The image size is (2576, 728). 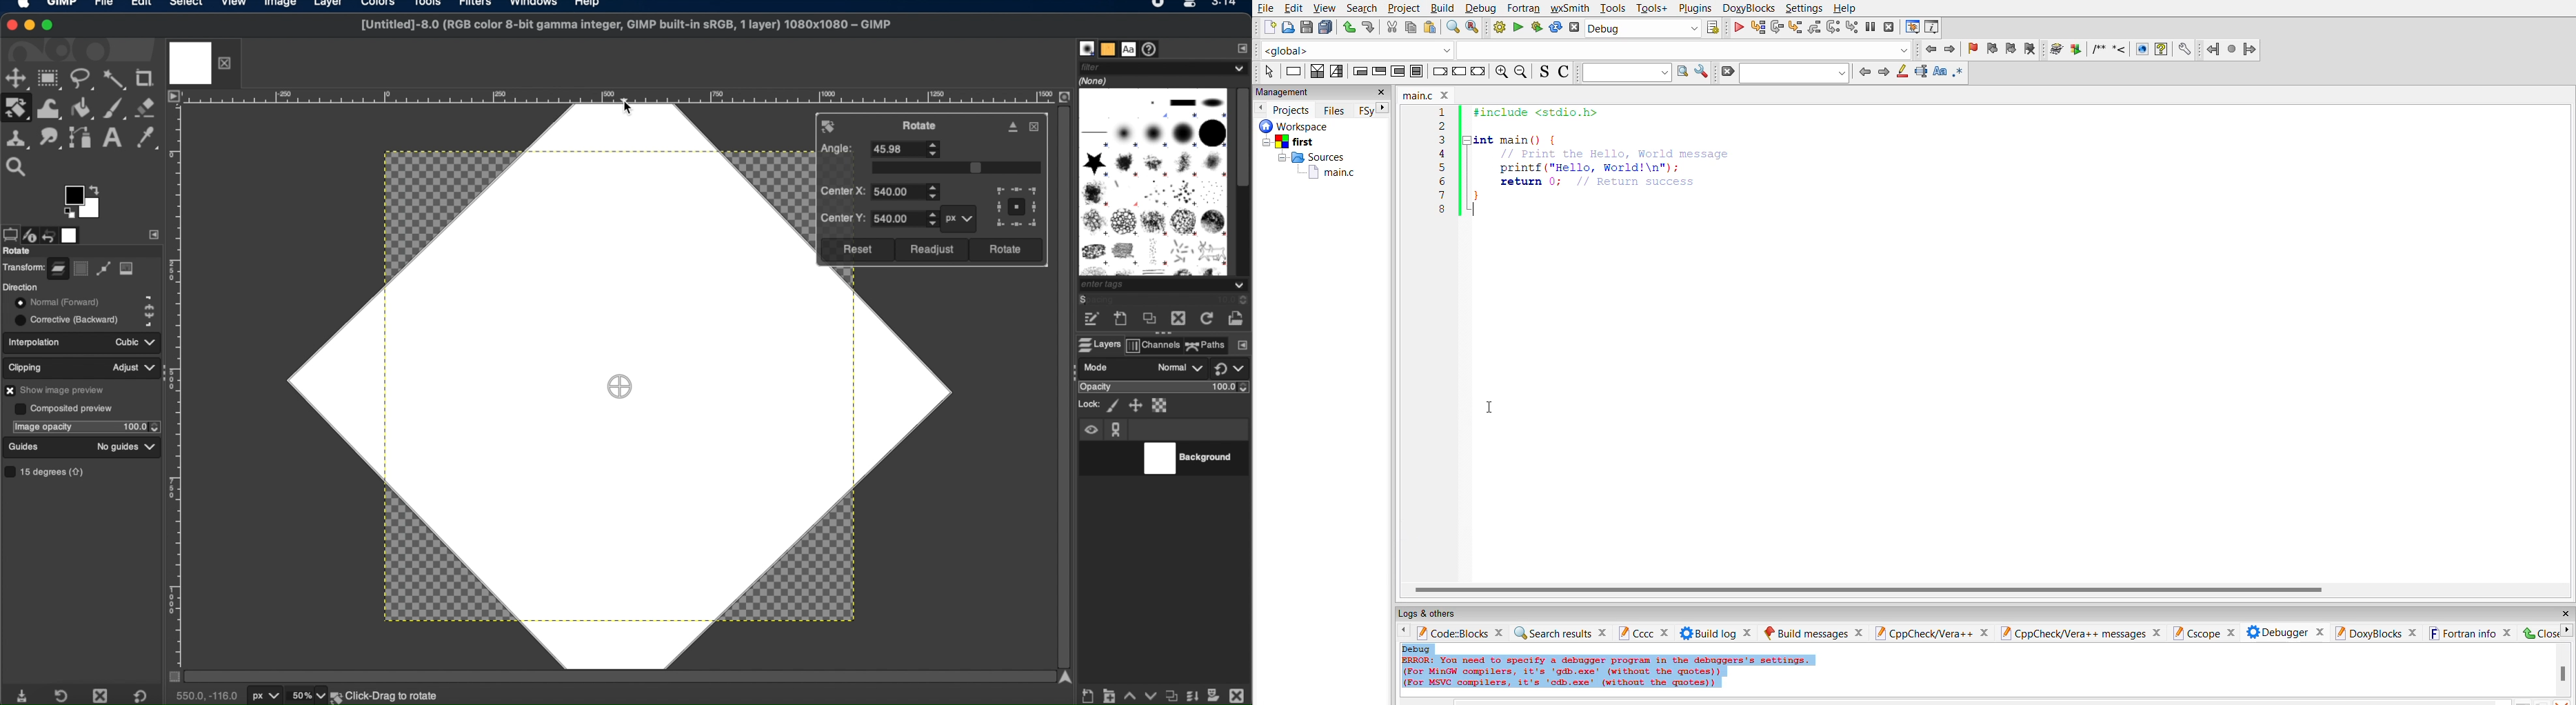 I want to click on debug, so click(x=1482, y=9).